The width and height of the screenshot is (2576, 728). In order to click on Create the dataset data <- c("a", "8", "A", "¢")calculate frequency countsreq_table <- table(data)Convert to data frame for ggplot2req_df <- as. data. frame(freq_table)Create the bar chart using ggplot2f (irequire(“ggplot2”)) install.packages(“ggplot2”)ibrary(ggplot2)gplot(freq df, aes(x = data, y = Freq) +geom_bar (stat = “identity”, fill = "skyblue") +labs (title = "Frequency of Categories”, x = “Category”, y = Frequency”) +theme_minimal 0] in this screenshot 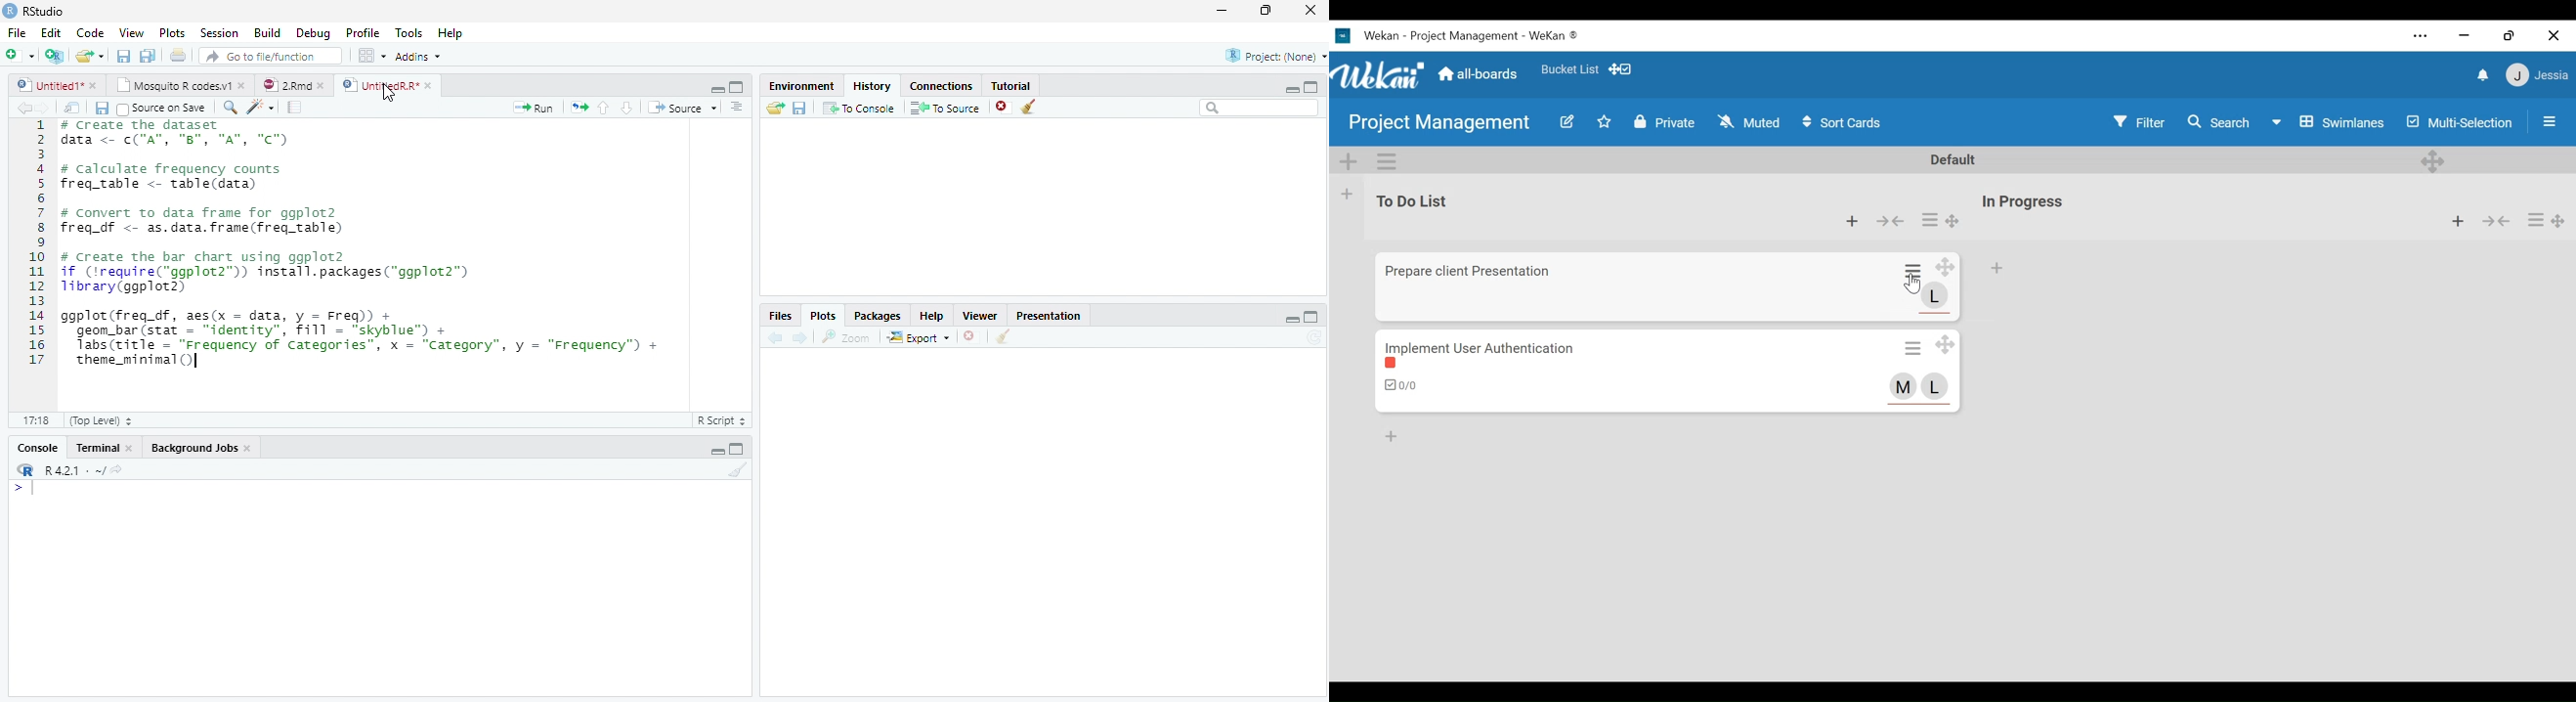, I will do `click(407, 242)`.